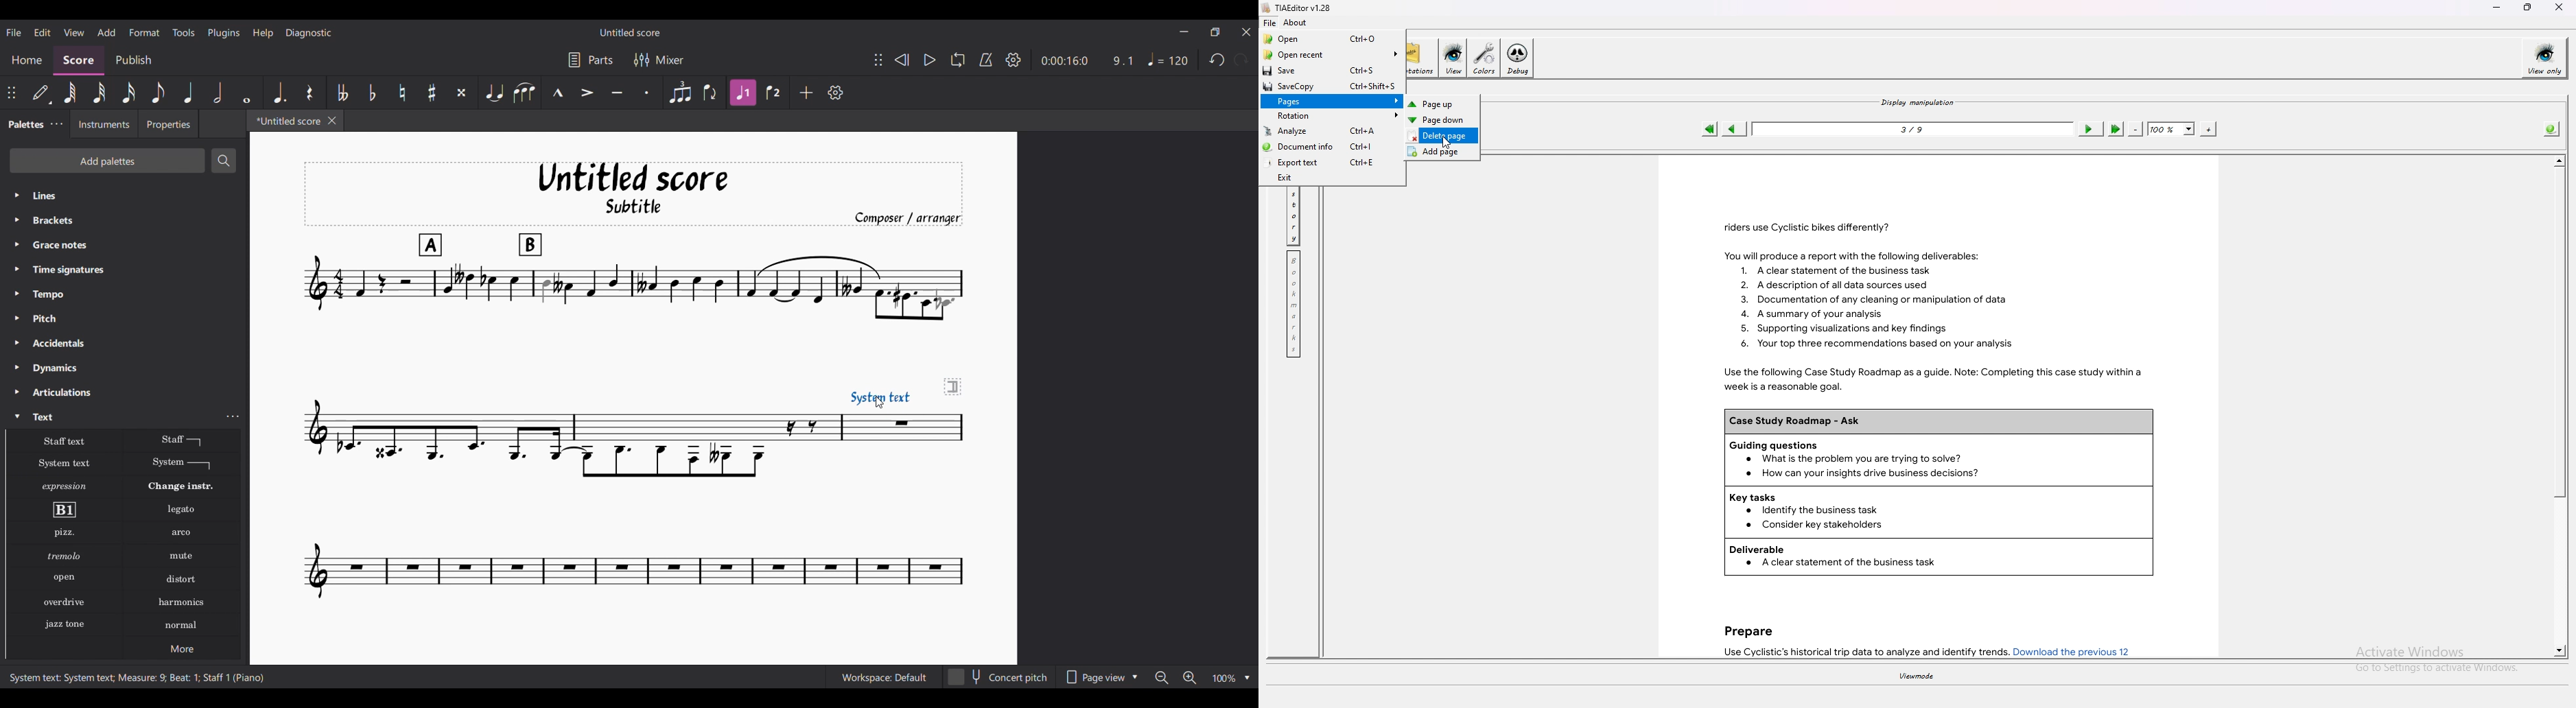 The height and width of the screenshot is (728, 2576). I want to click on Legato, so click(182, 510).